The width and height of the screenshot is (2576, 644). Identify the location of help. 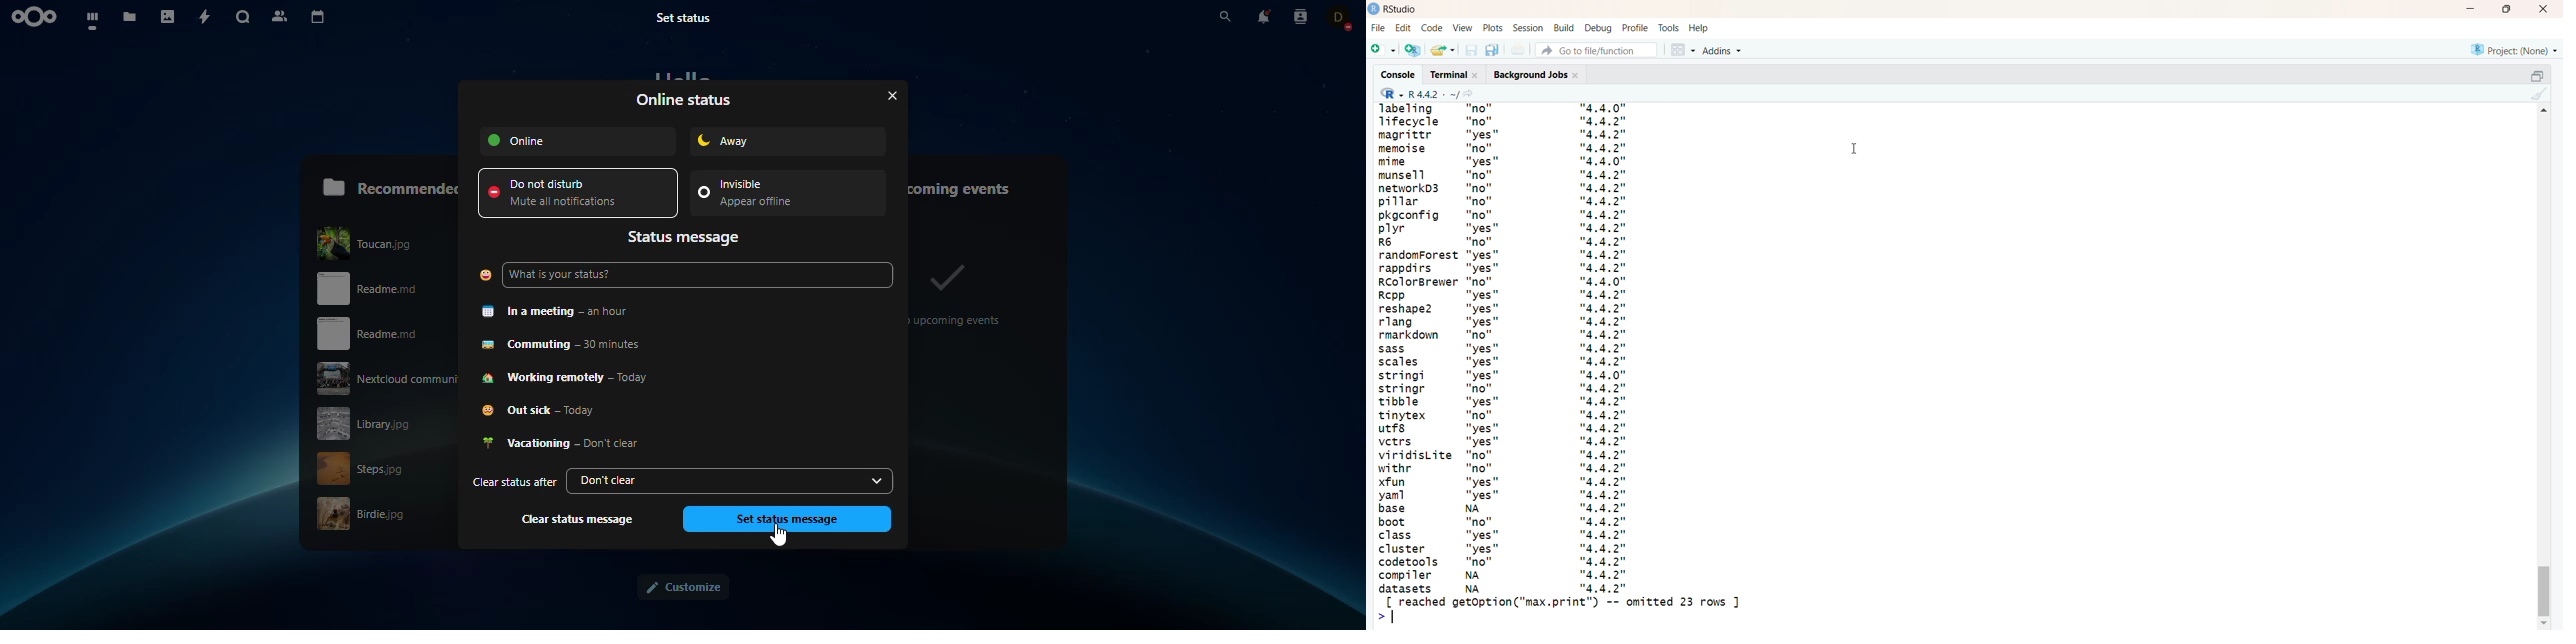
(1700, 27).